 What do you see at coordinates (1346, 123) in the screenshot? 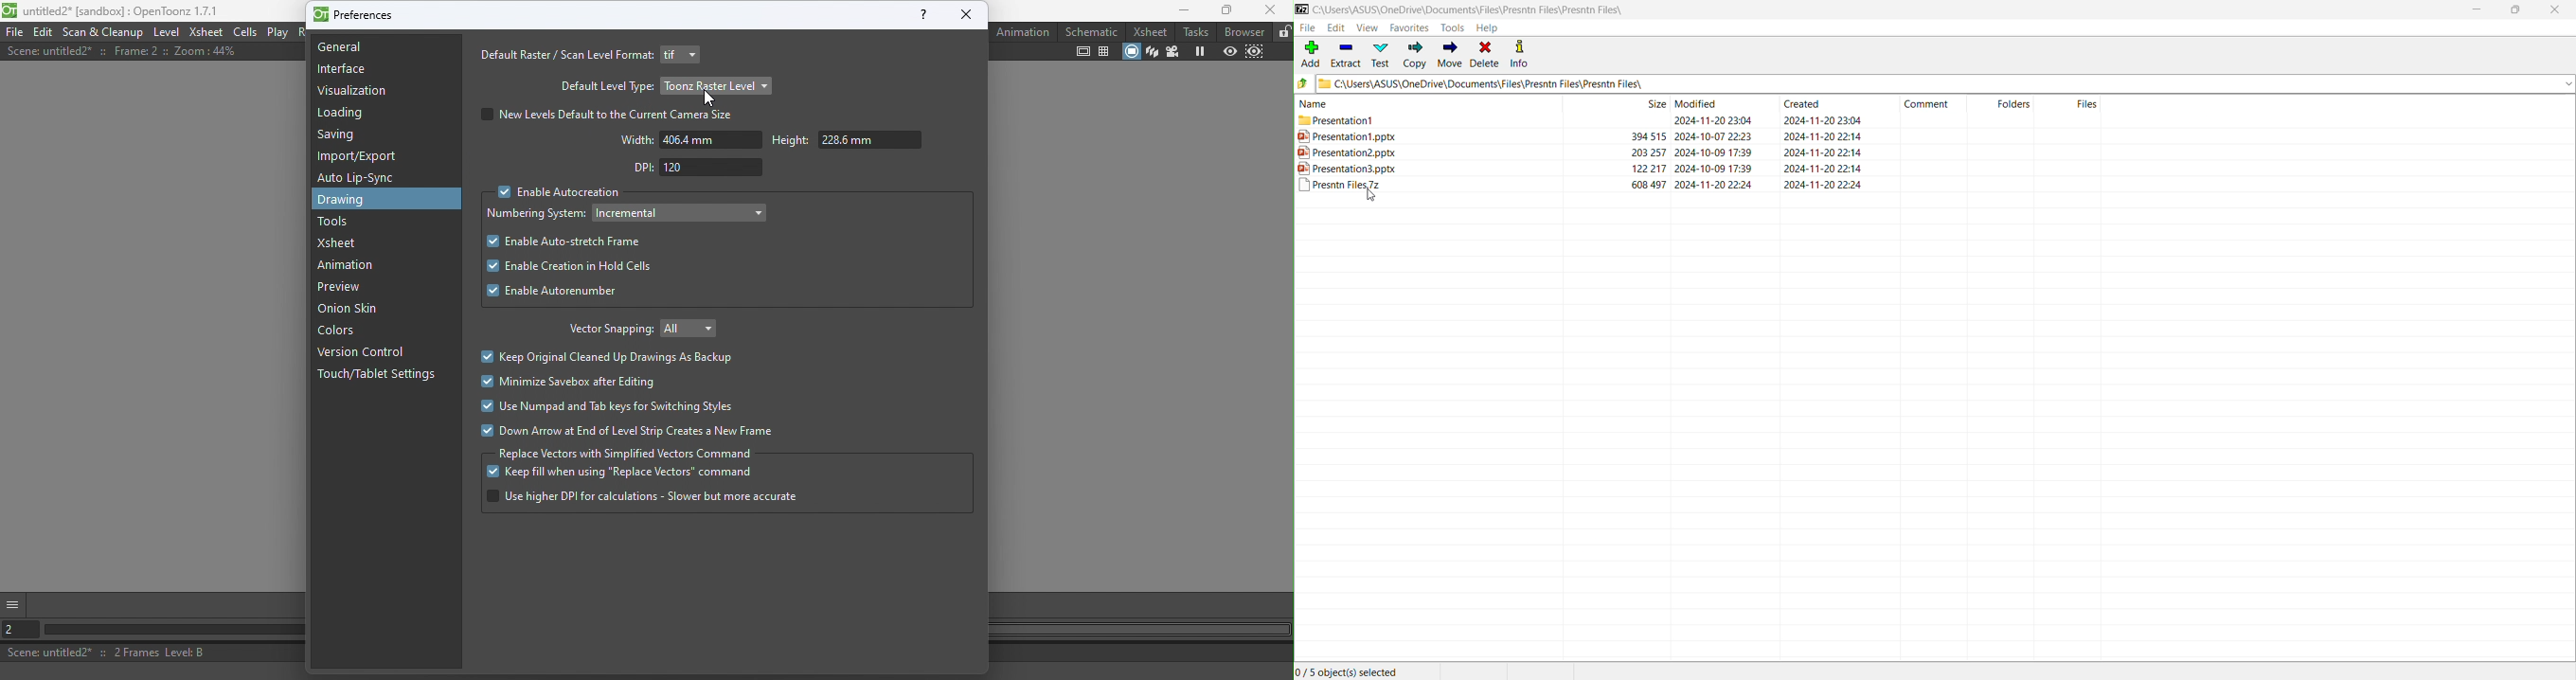
I see `presentation1` at bounding box center [1346, 123].